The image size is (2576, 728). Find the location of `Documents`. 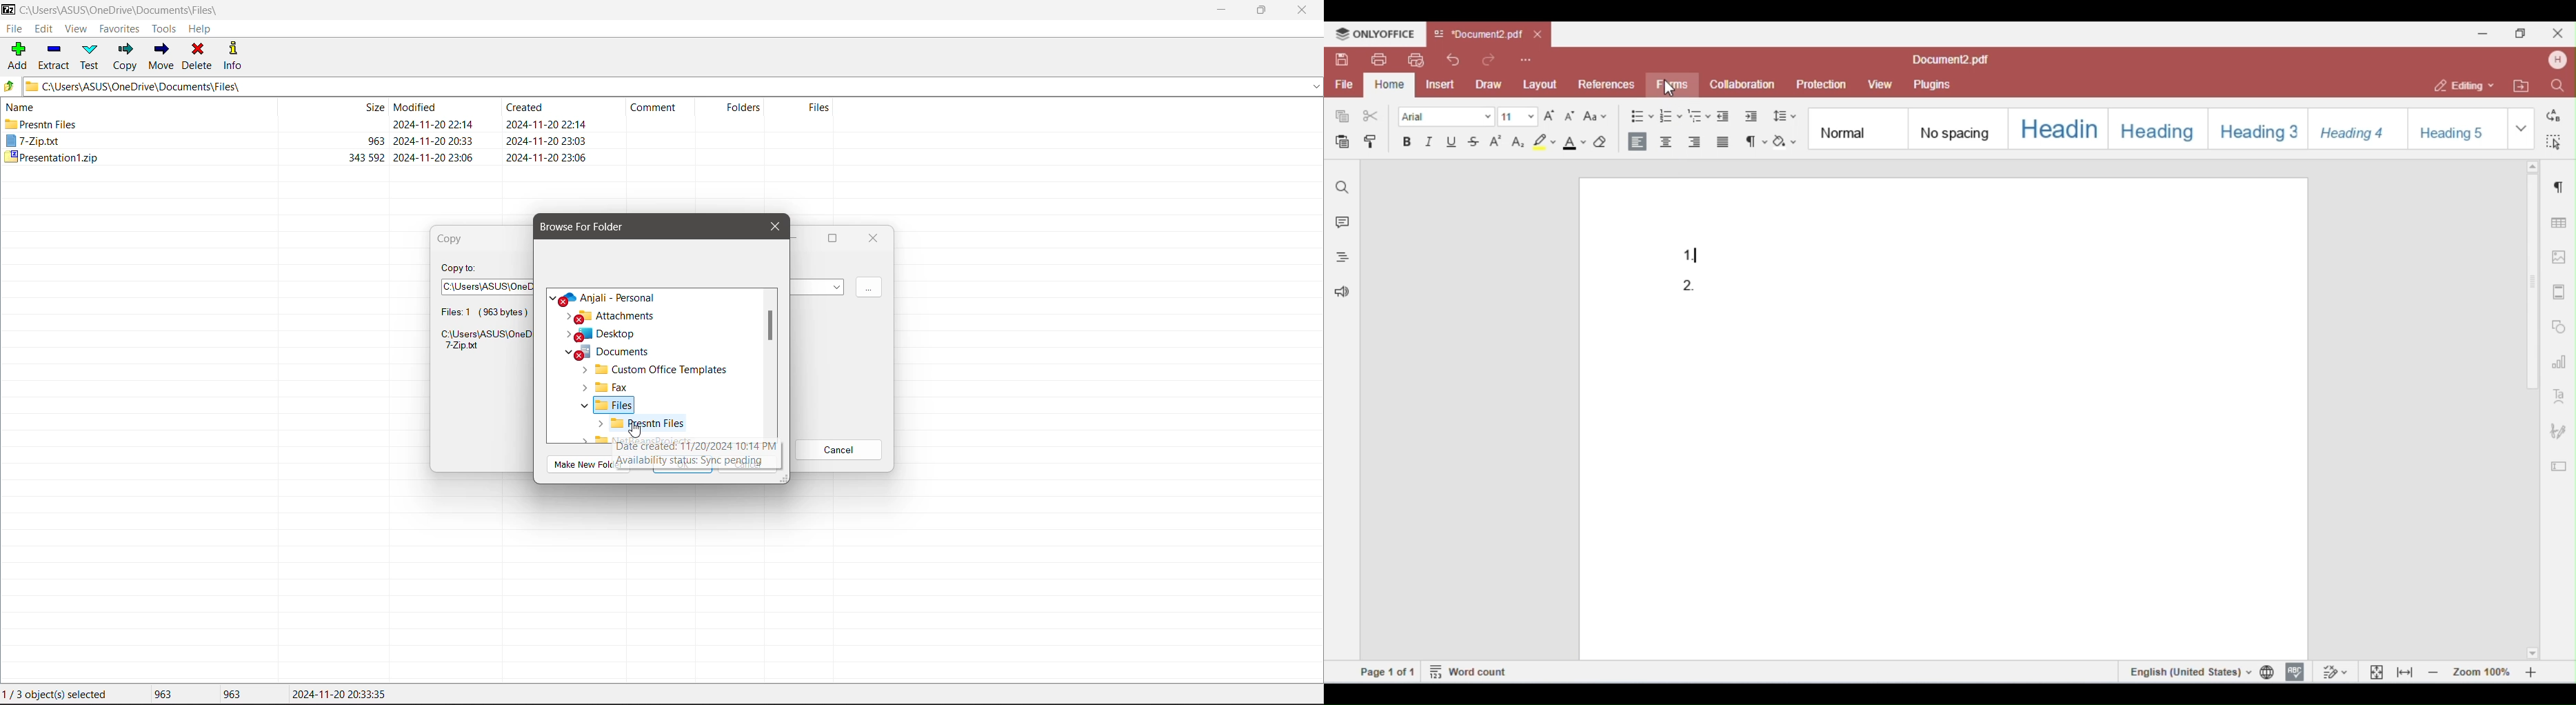

Documents is located at coordinates (614, 352).